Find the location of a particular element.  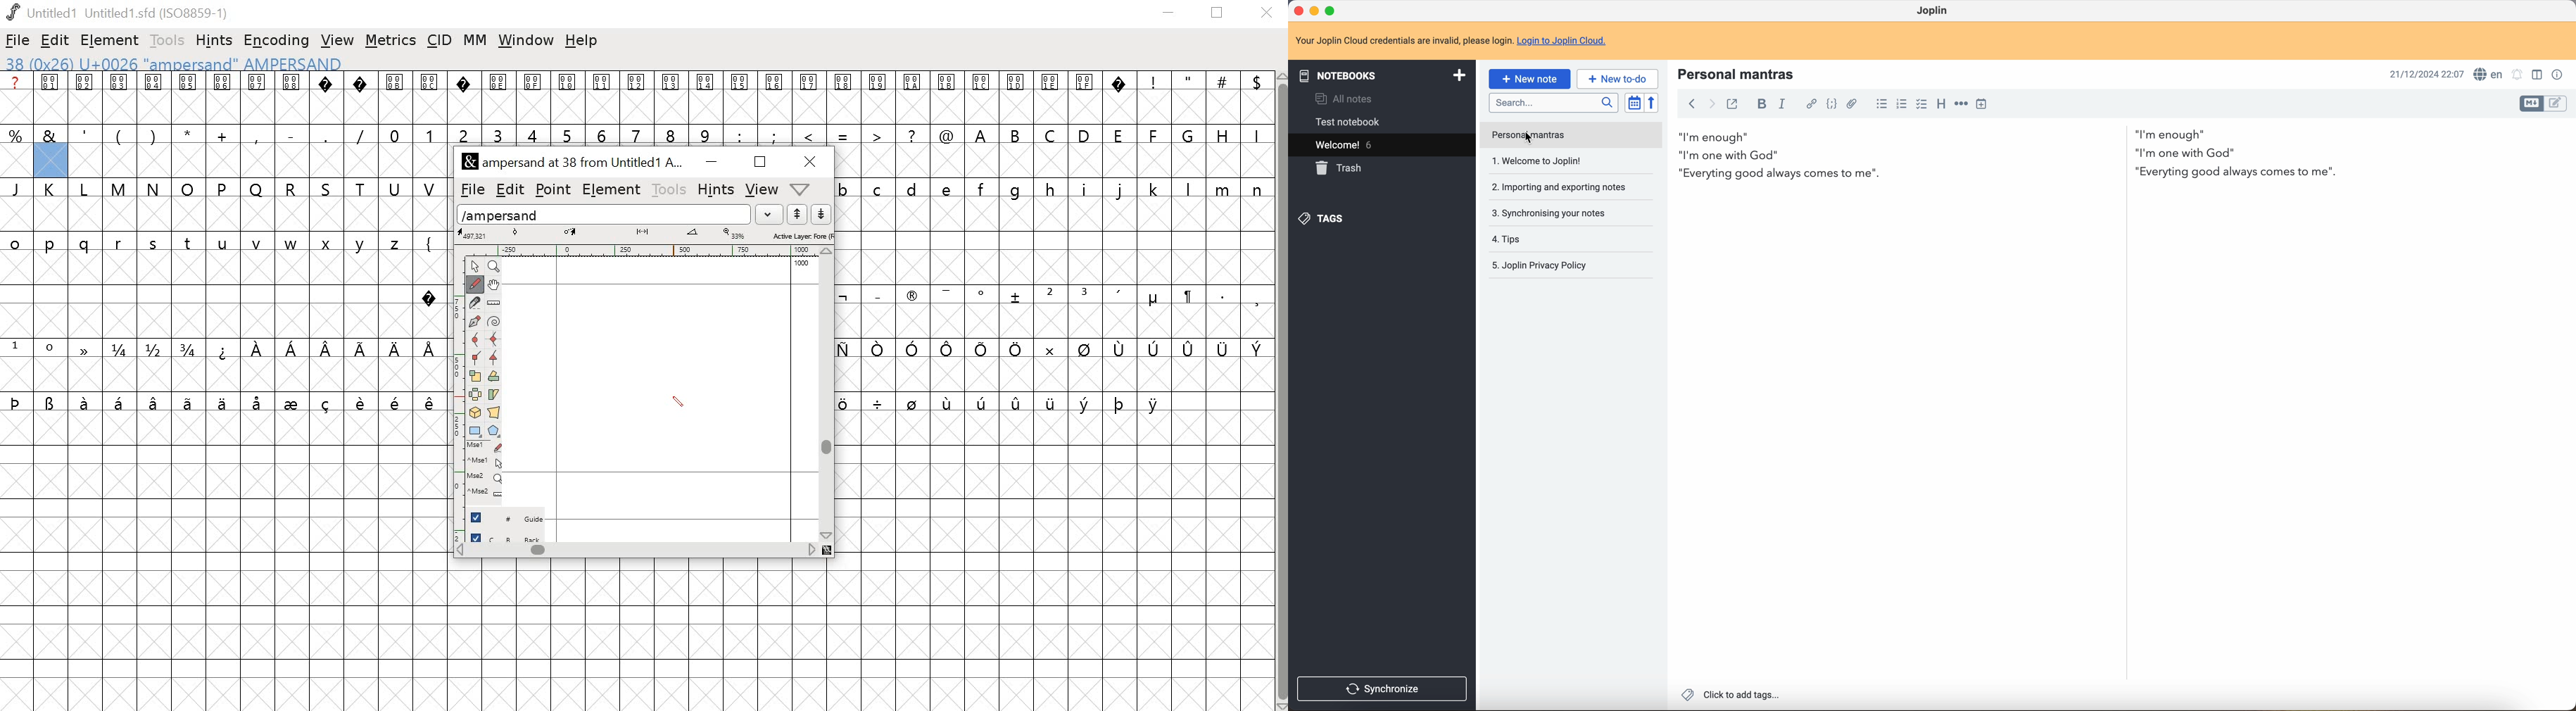

, is located at coordinates (257, 136).